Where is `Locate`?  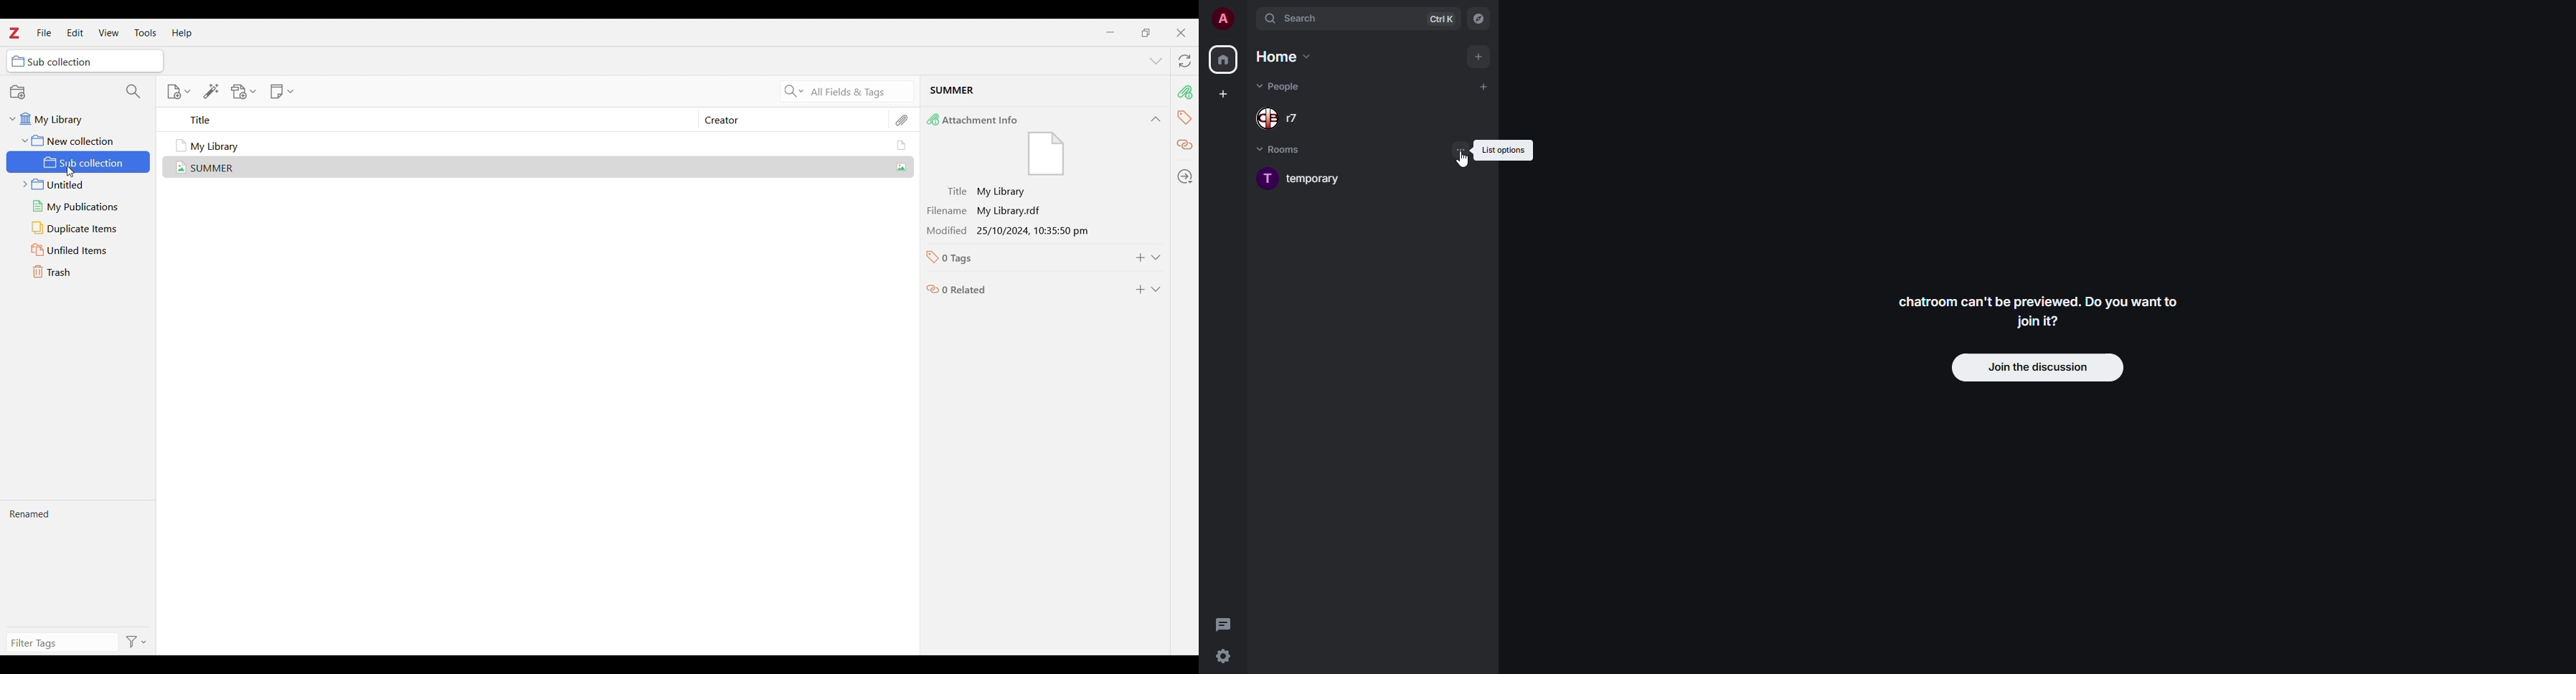 Locate is located at coordinates (1186, 176).